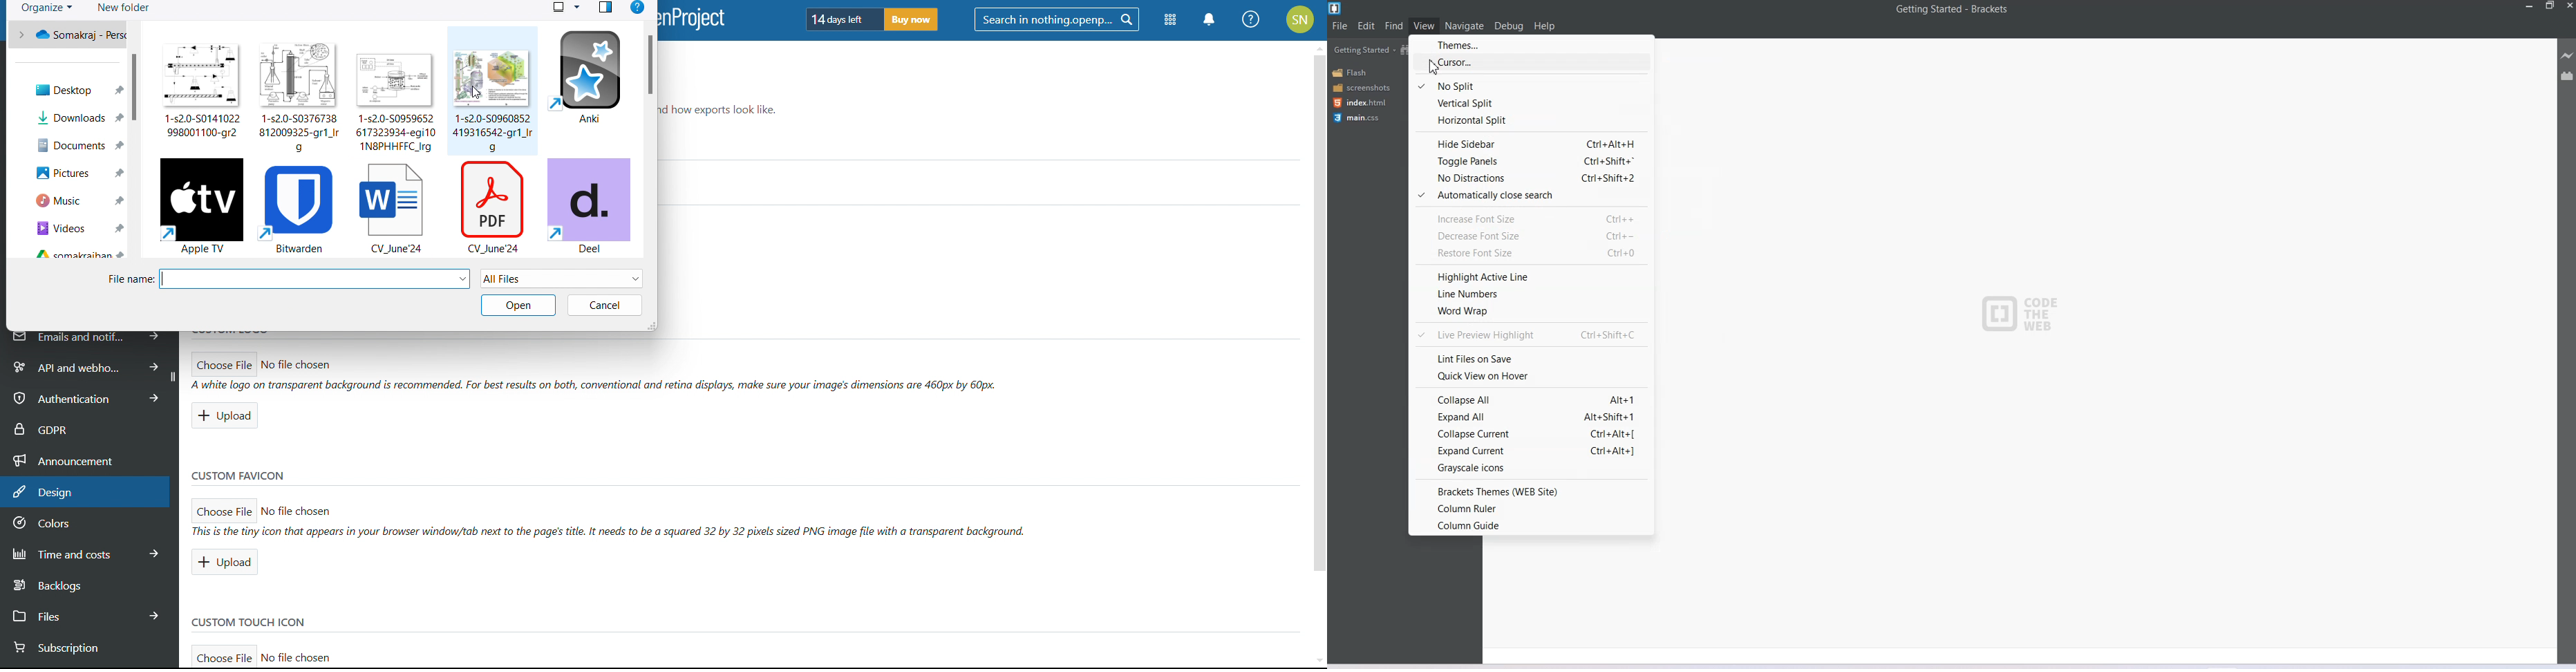 This screenshot has width=2576, height=672. What do you see at coordinates (841, 19) in the screenshot?
I see `days left of trial` at bounding box center [841, 19].